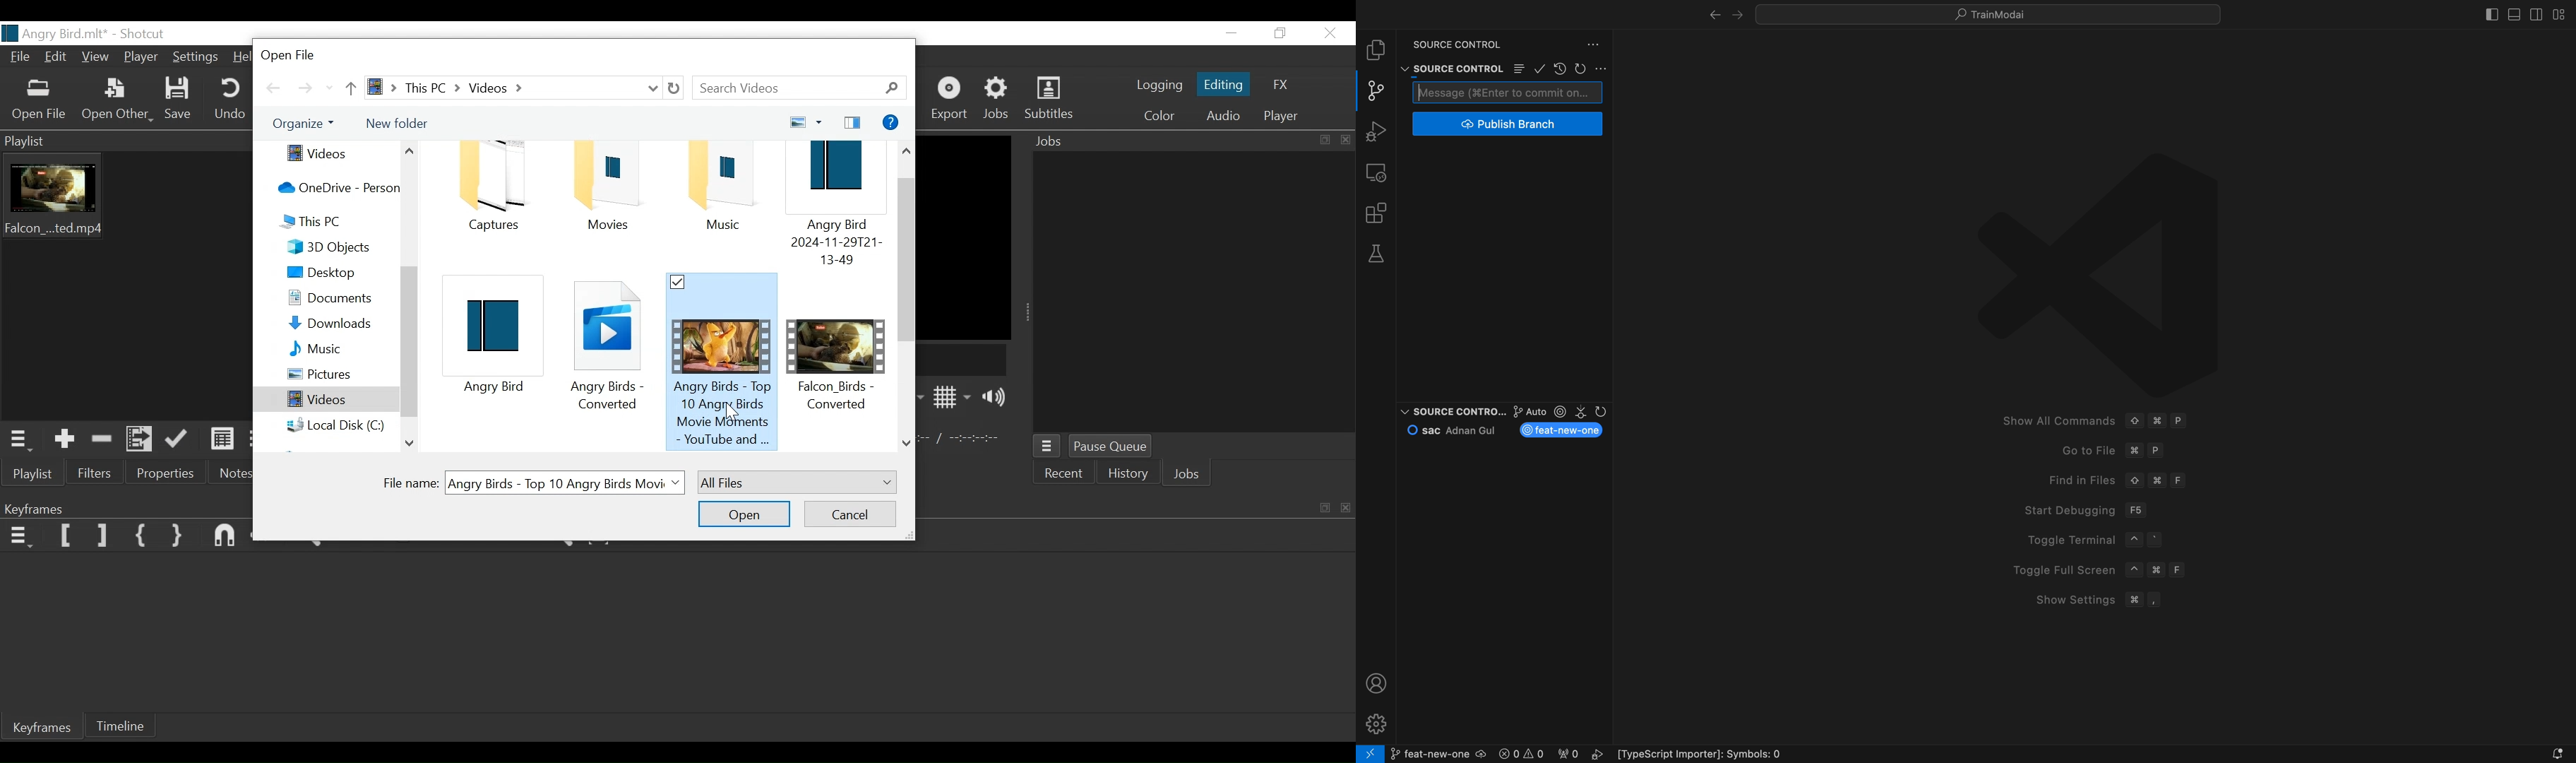 This screenshot has width=2576, height=784. Describe the element at coordinates (333, 187) in the screenshot. I see `OneDrive` at that location.